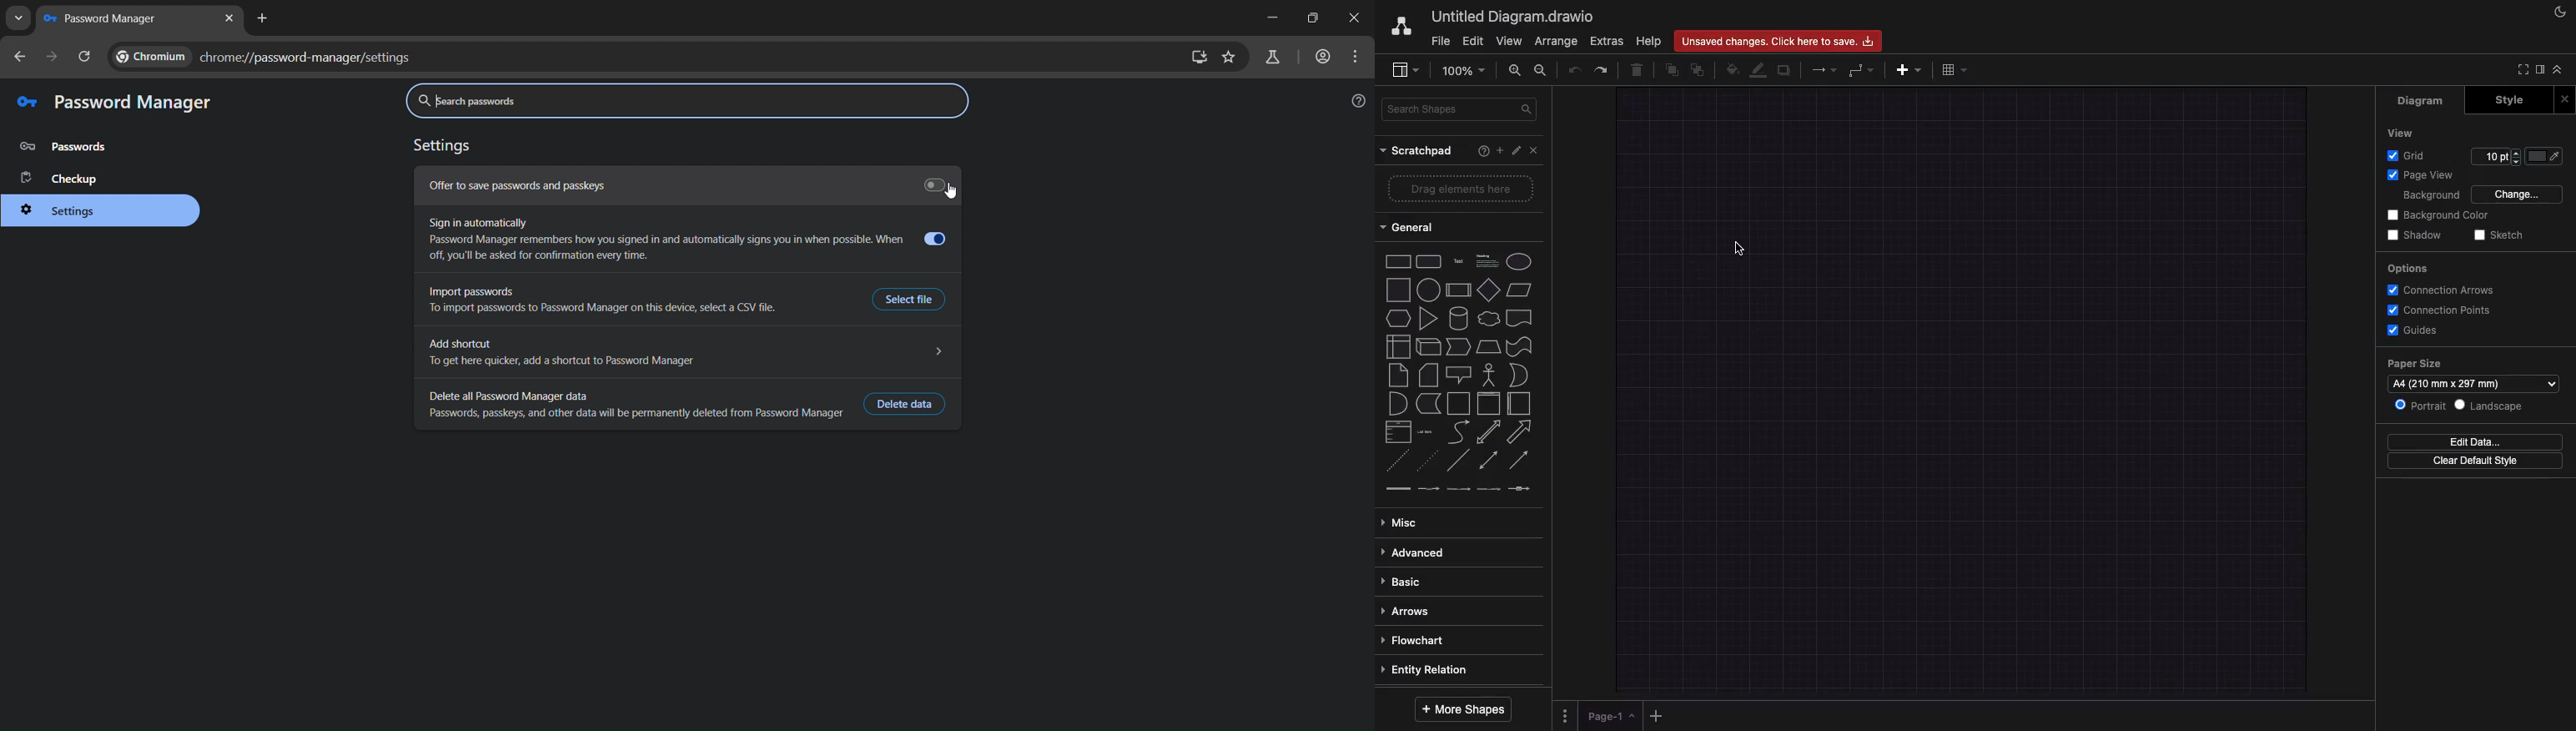 The height and width of the screenshot is (756, 2576). Describe the element at coordinates (1460, 319) in the screenshot. I see `cylinder` at that location.